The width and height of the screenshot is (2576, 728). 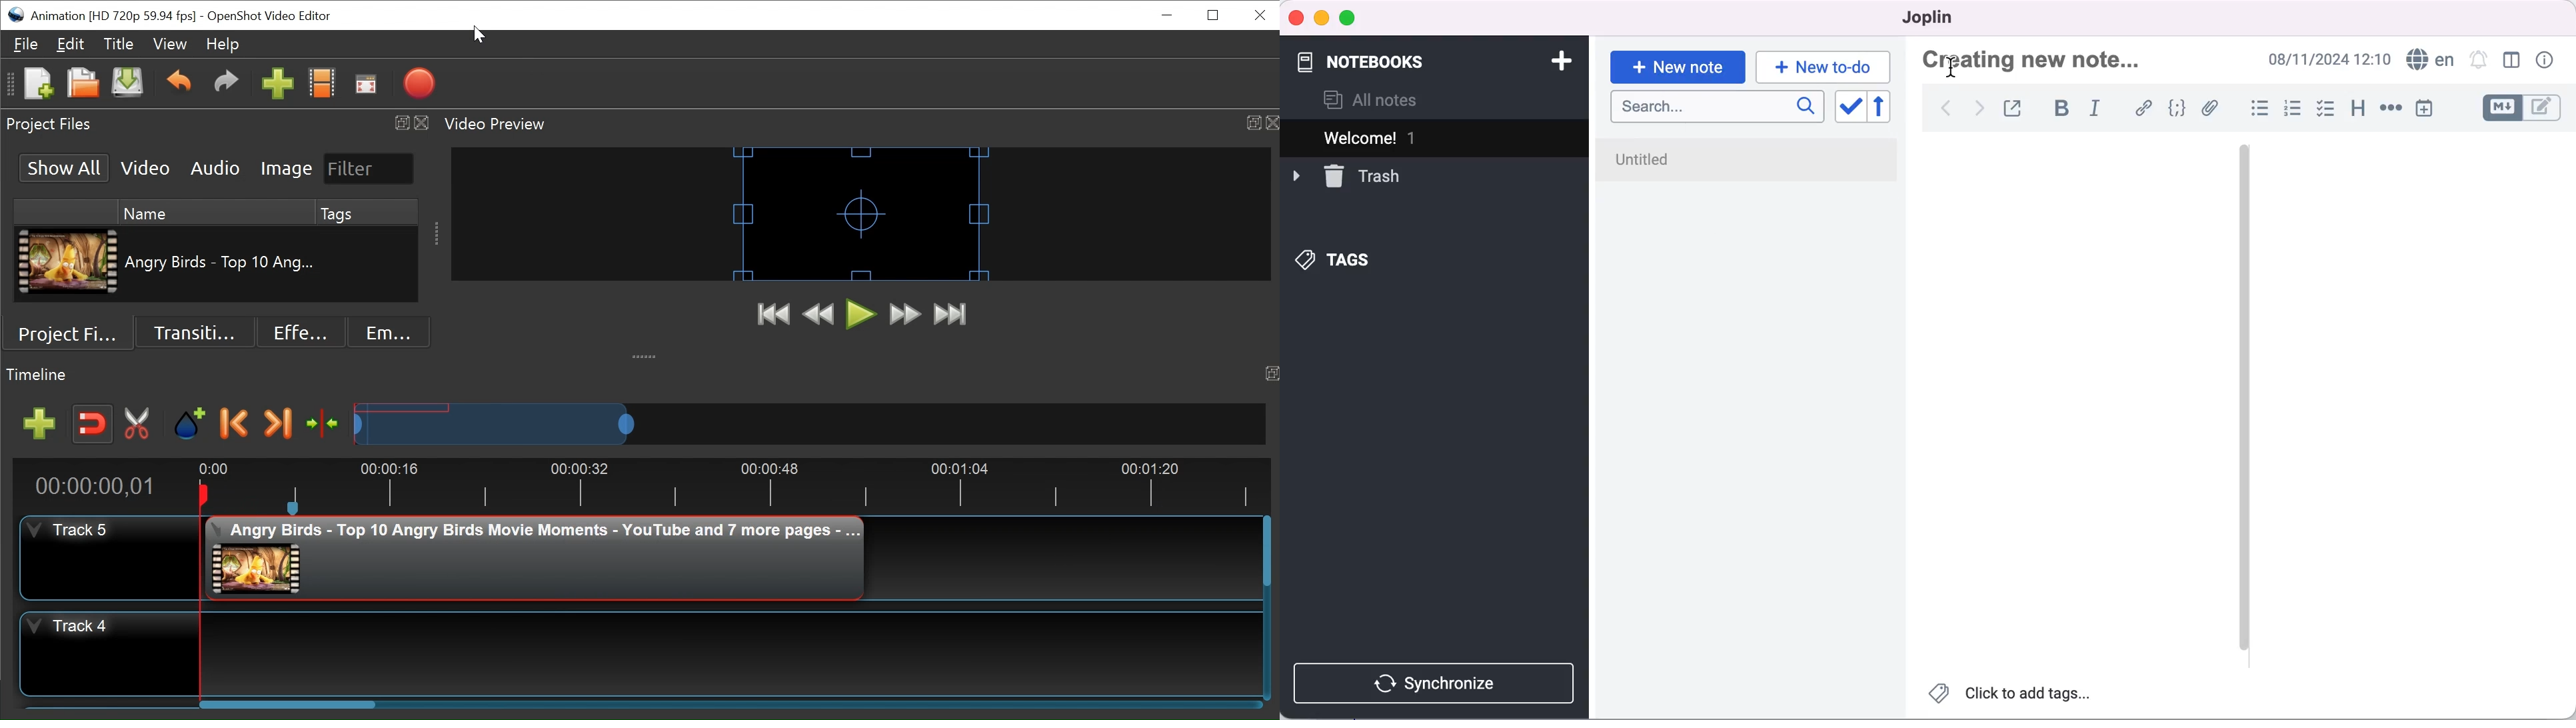 What do you see at coordinates (2432, 108) in the screenshot?
I see `insert time` at bounding box center [2432, 108].